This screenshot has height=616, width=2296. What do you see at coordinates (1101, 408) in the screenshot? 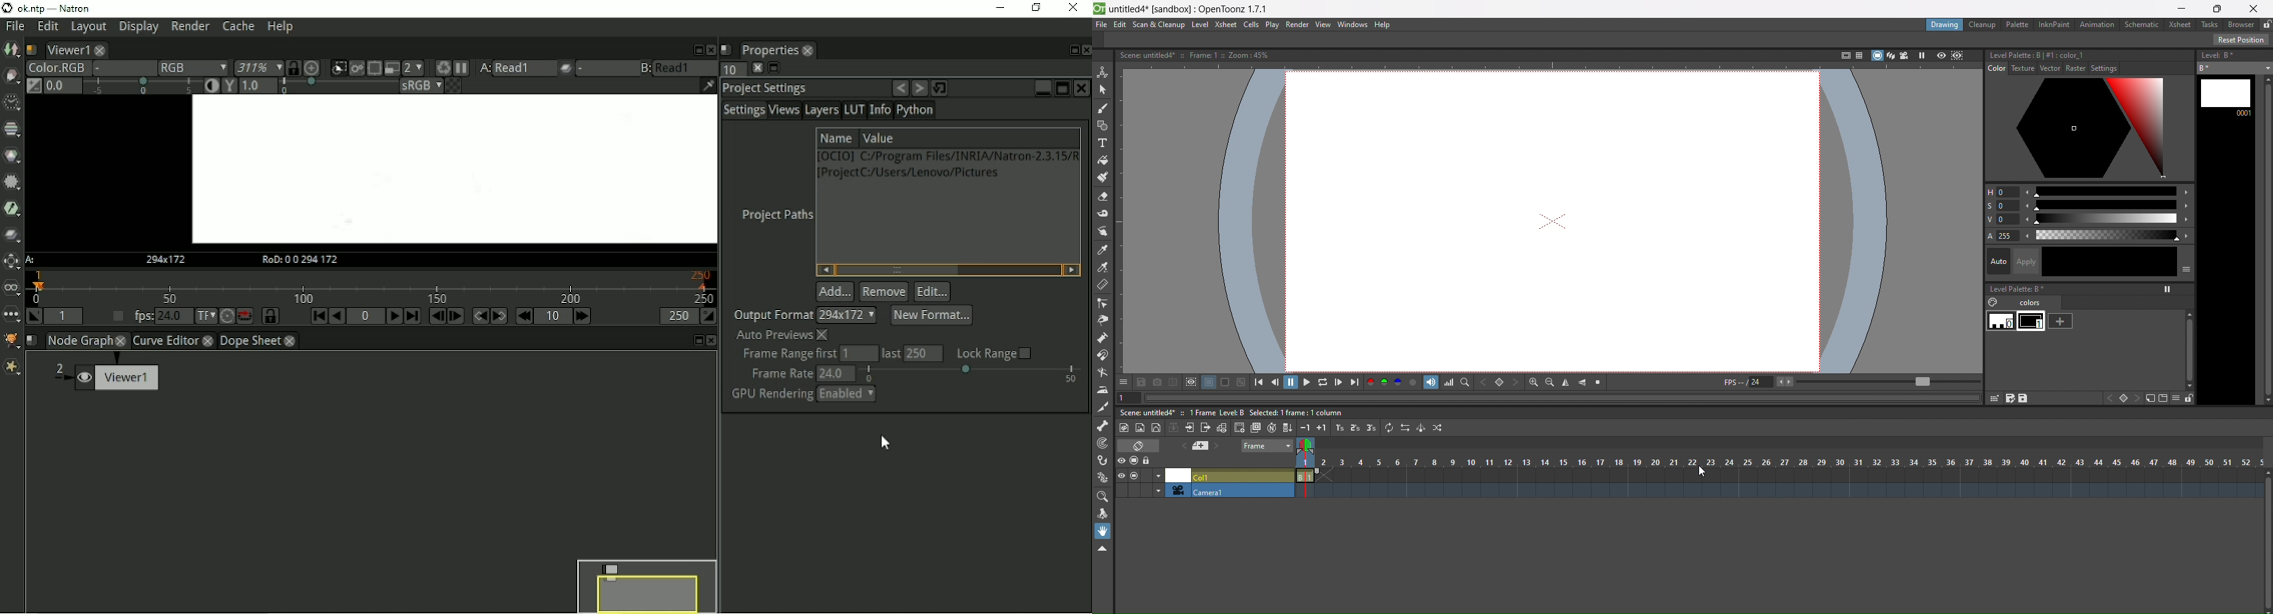
I see `cutter tool` at bounding box center [1101, 408].